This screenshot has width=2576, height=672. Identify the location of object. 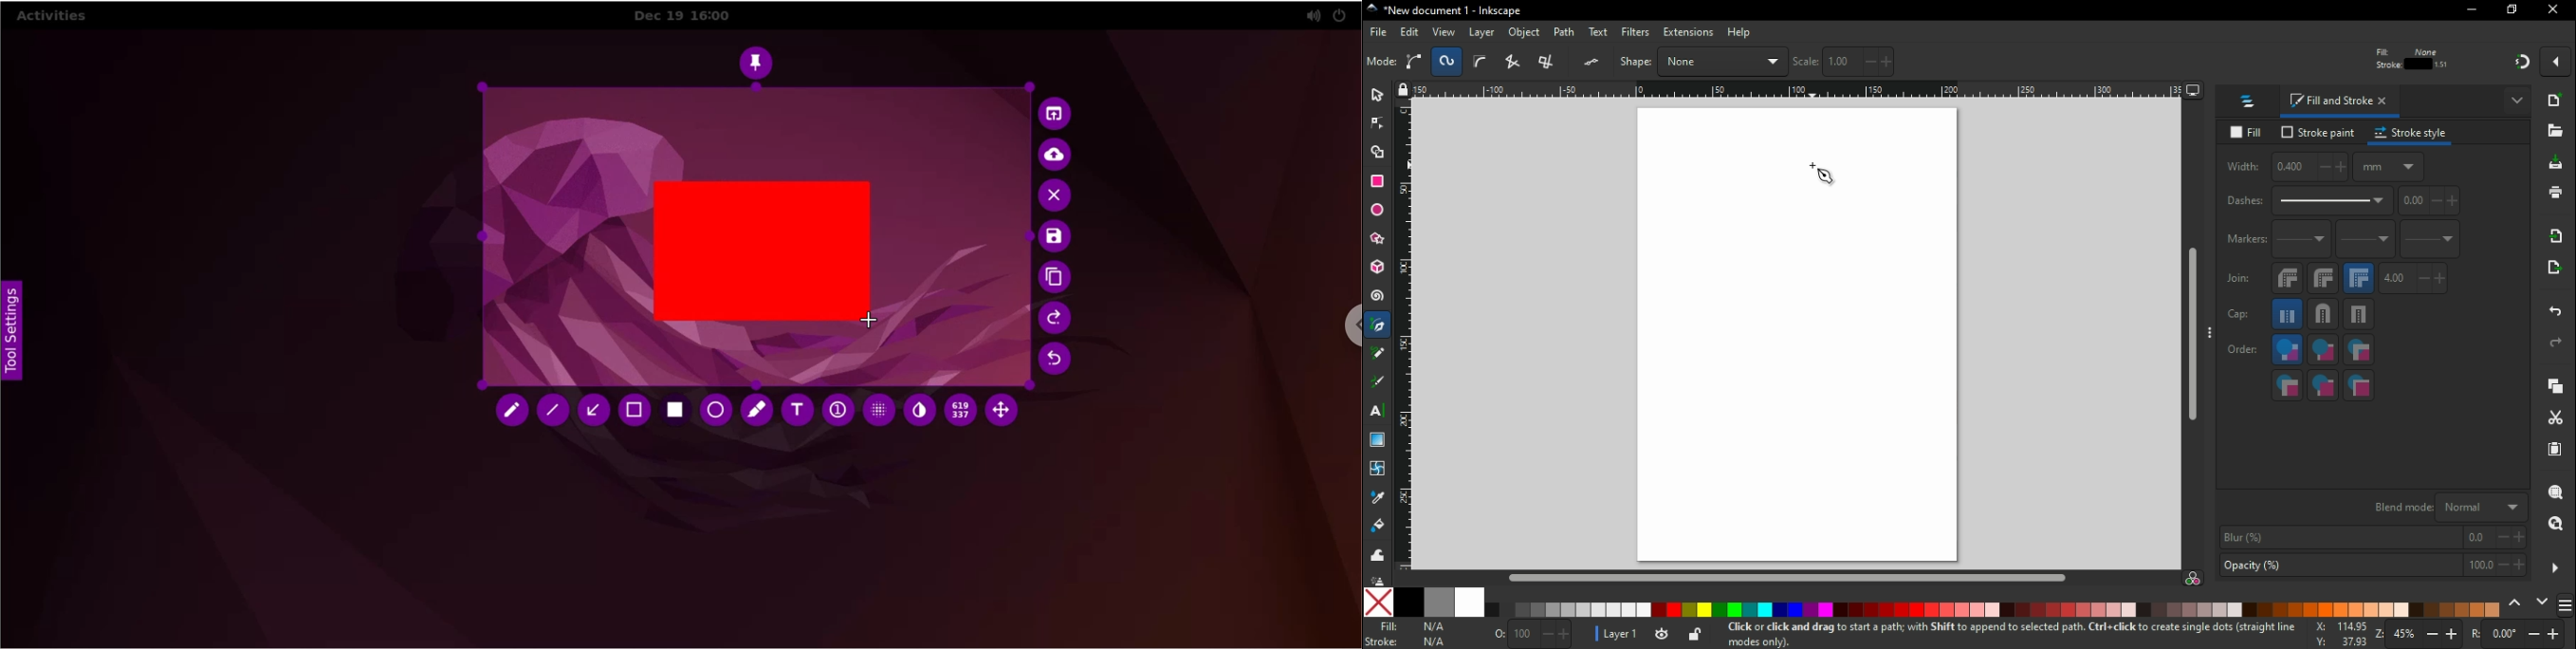
(1525, 33).